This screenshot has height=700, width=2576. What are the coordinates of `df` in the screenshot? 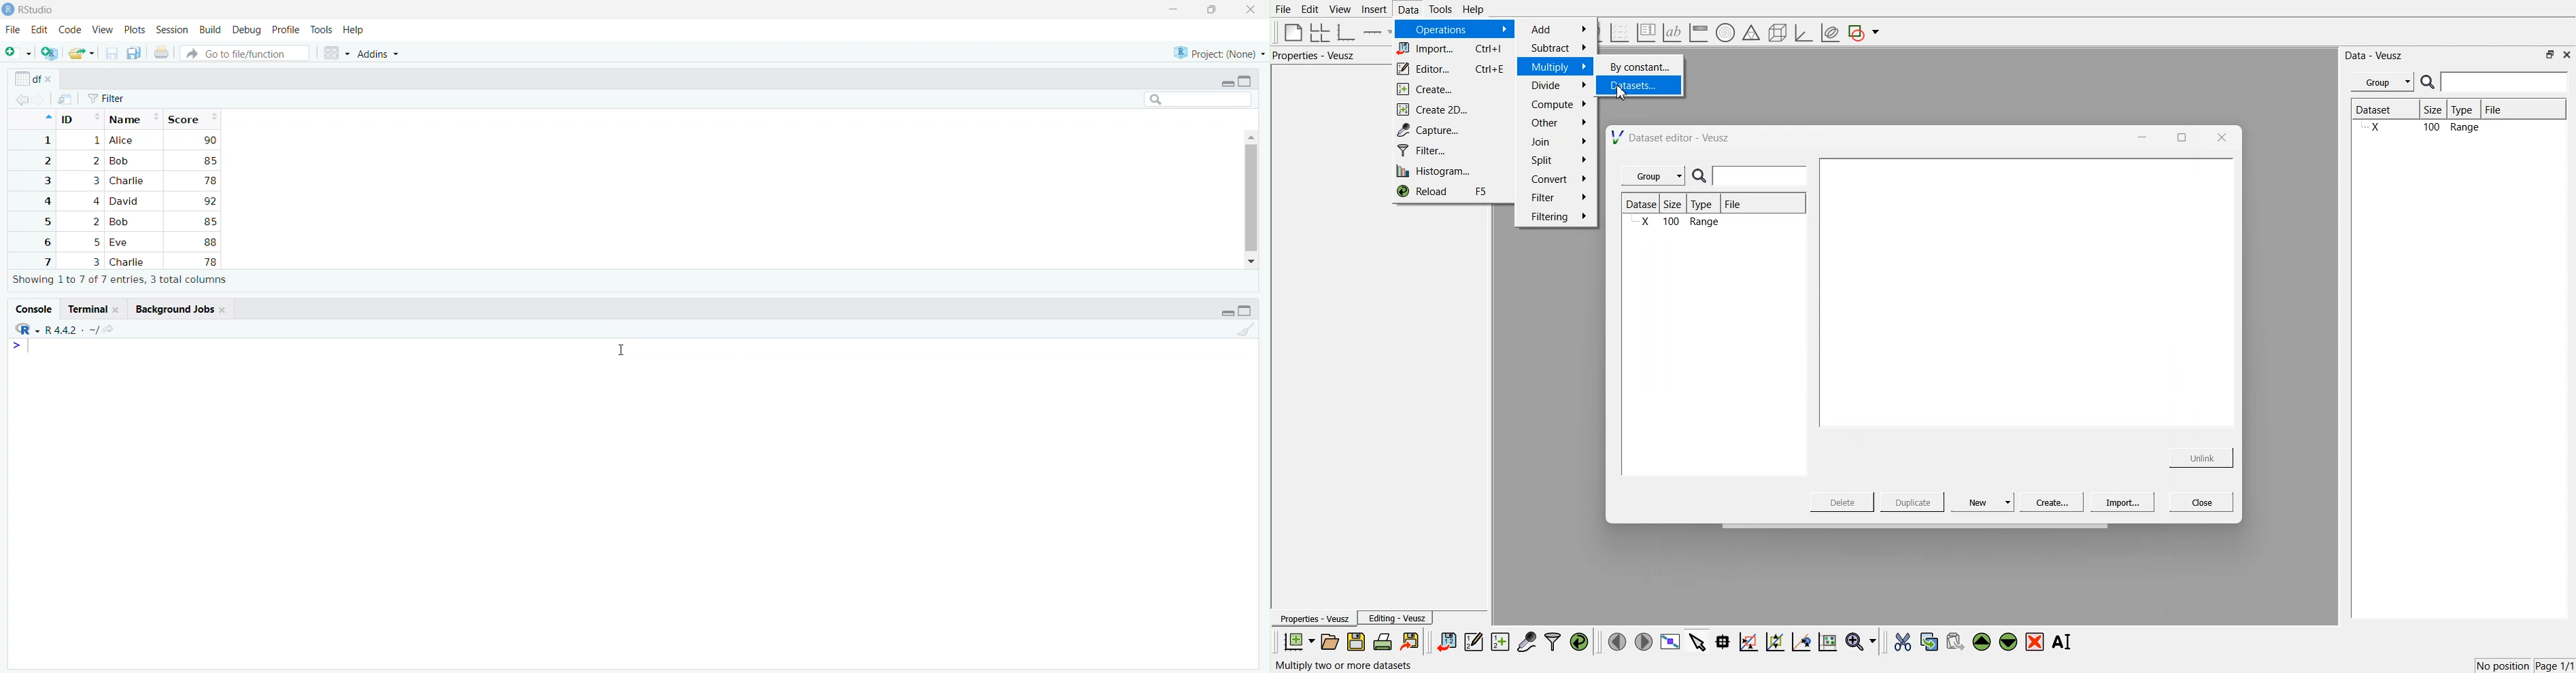 It's located at (27, 78).